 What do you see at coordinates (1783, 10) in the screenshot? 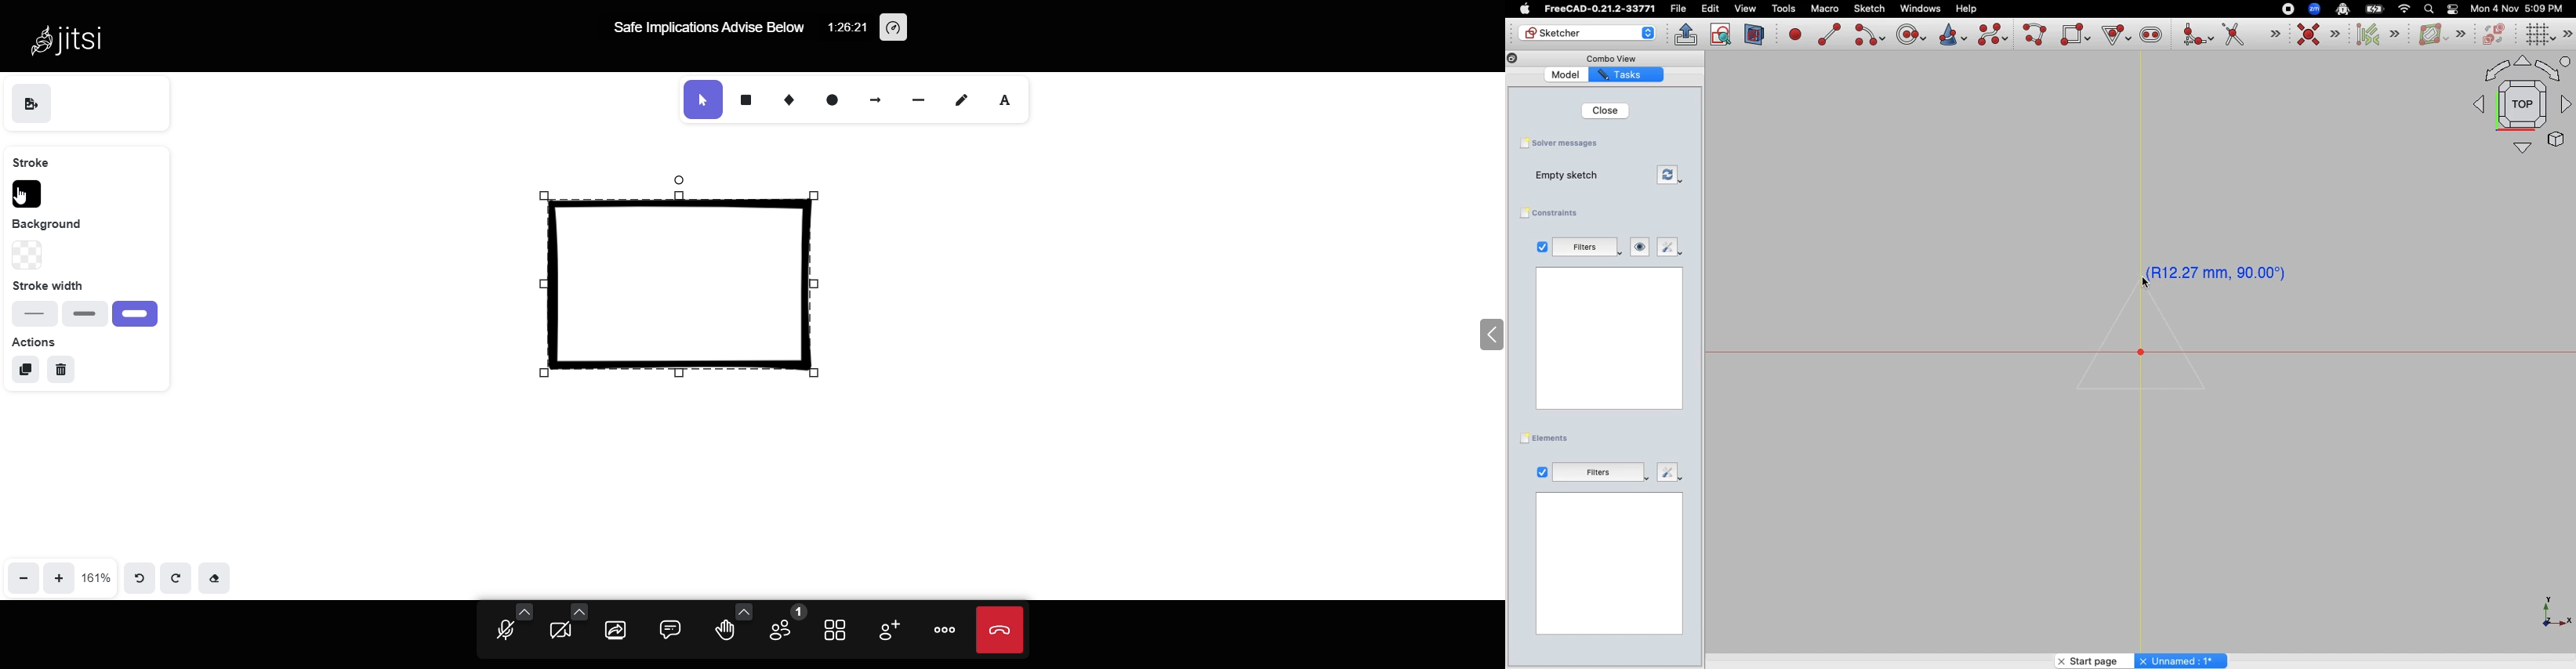
I see `Tools` at bounding box center [1783, 10].